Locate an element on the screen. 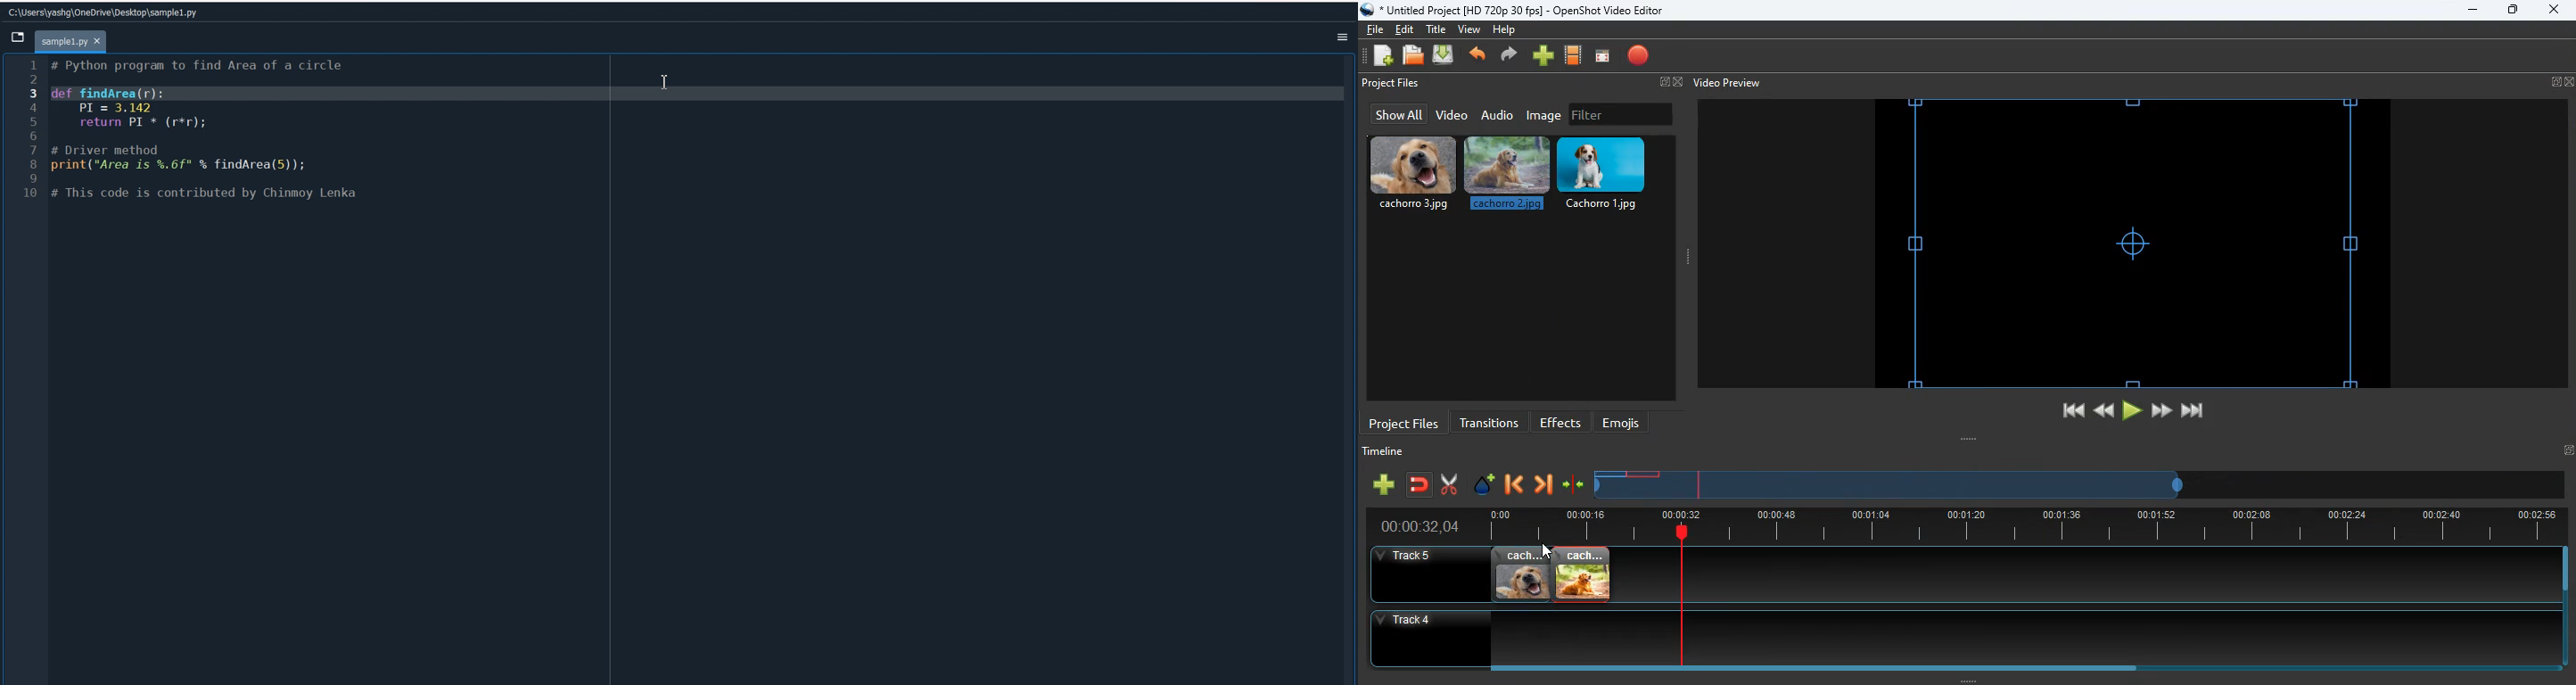 This screenshot has height=700, width=2576. Browse tab is located at coordinates (18, 38).